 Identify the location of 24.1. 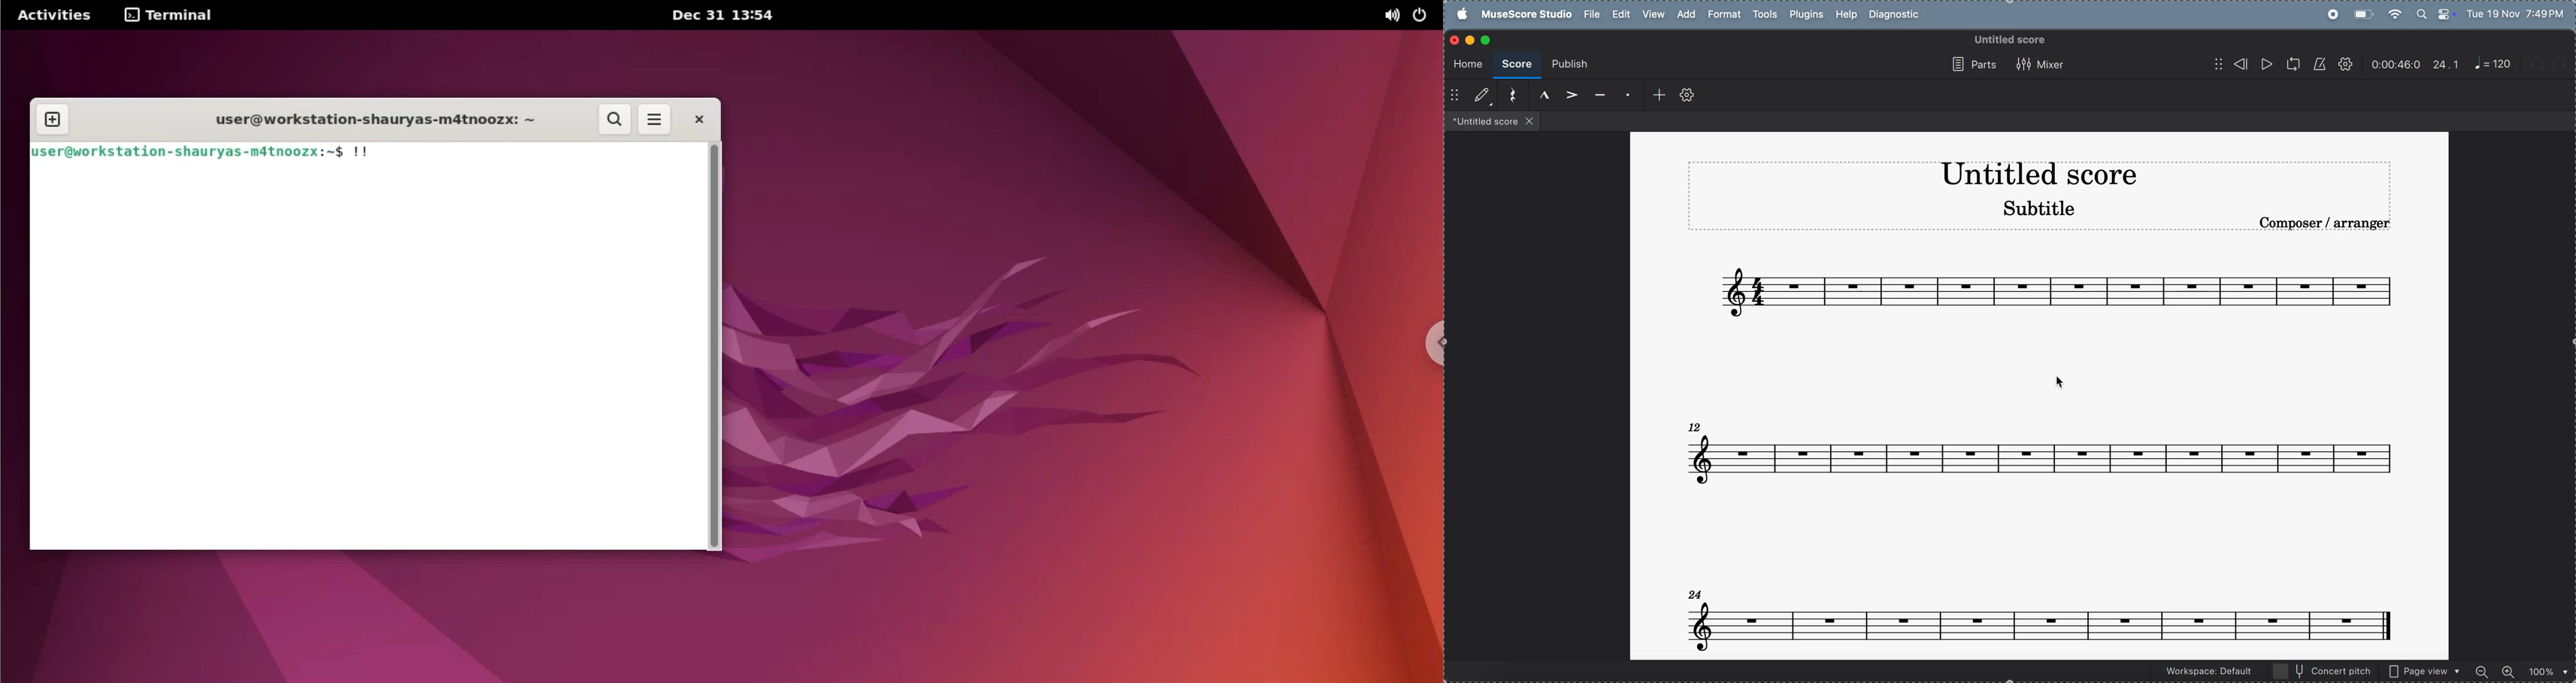
(2447, 64).